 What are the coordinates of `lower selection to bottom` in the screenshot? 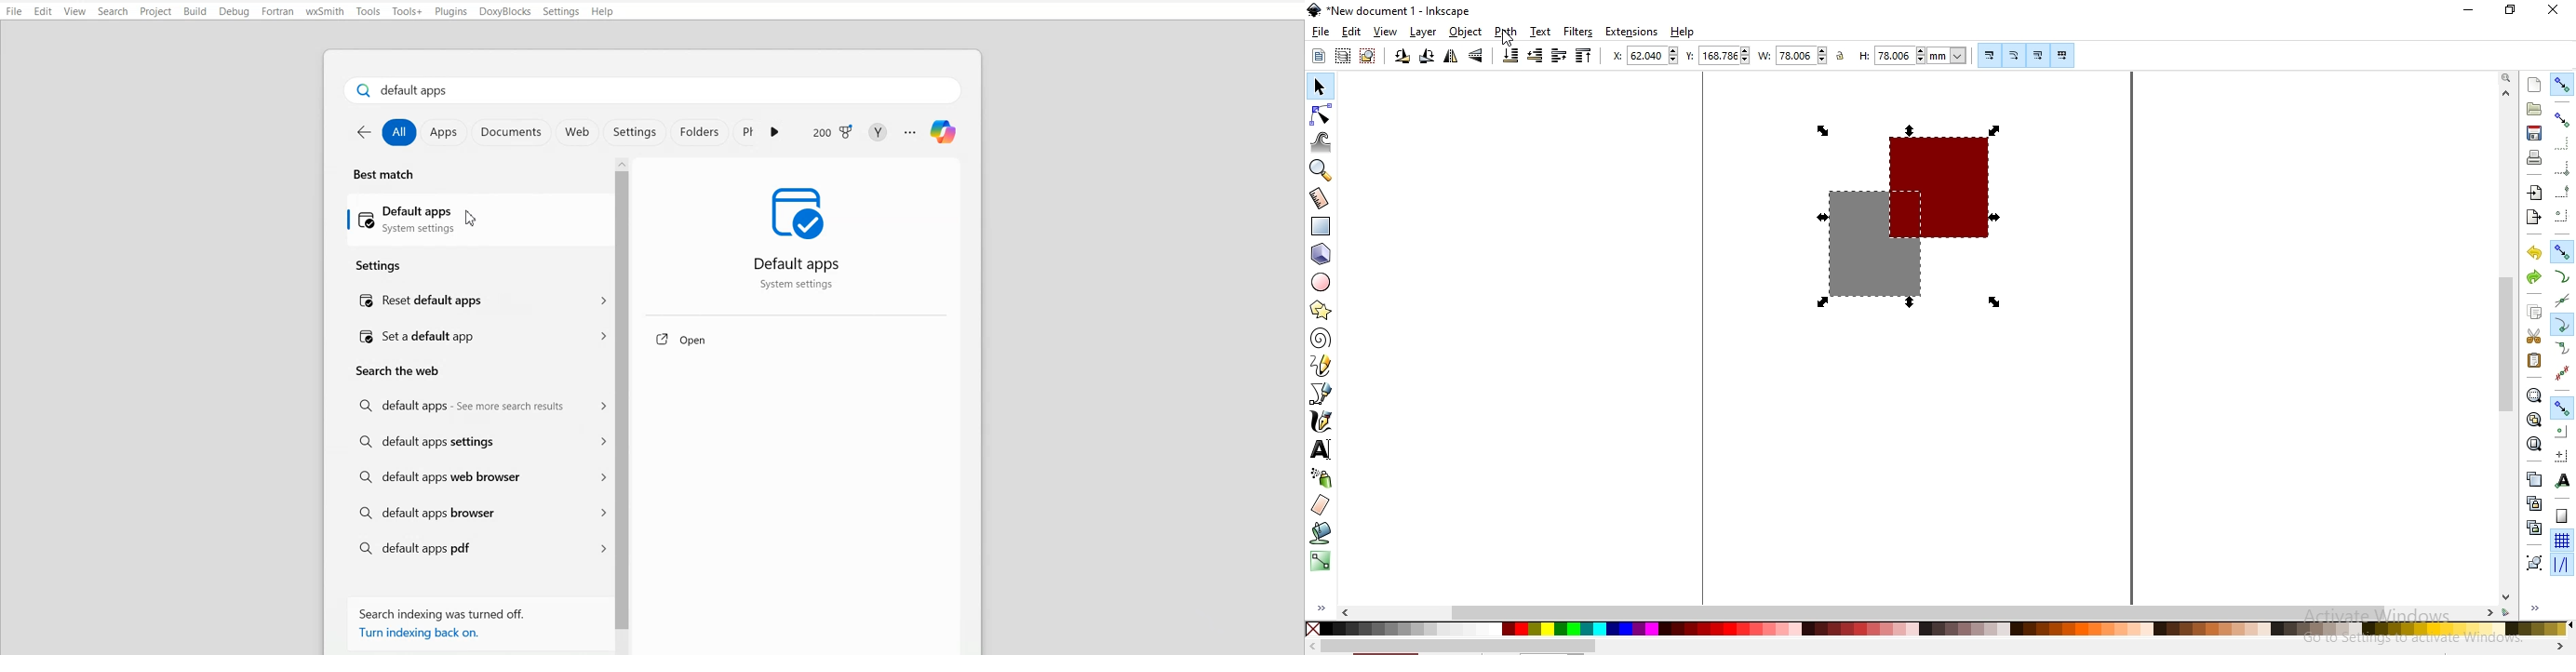 It's located at (1509, 56).